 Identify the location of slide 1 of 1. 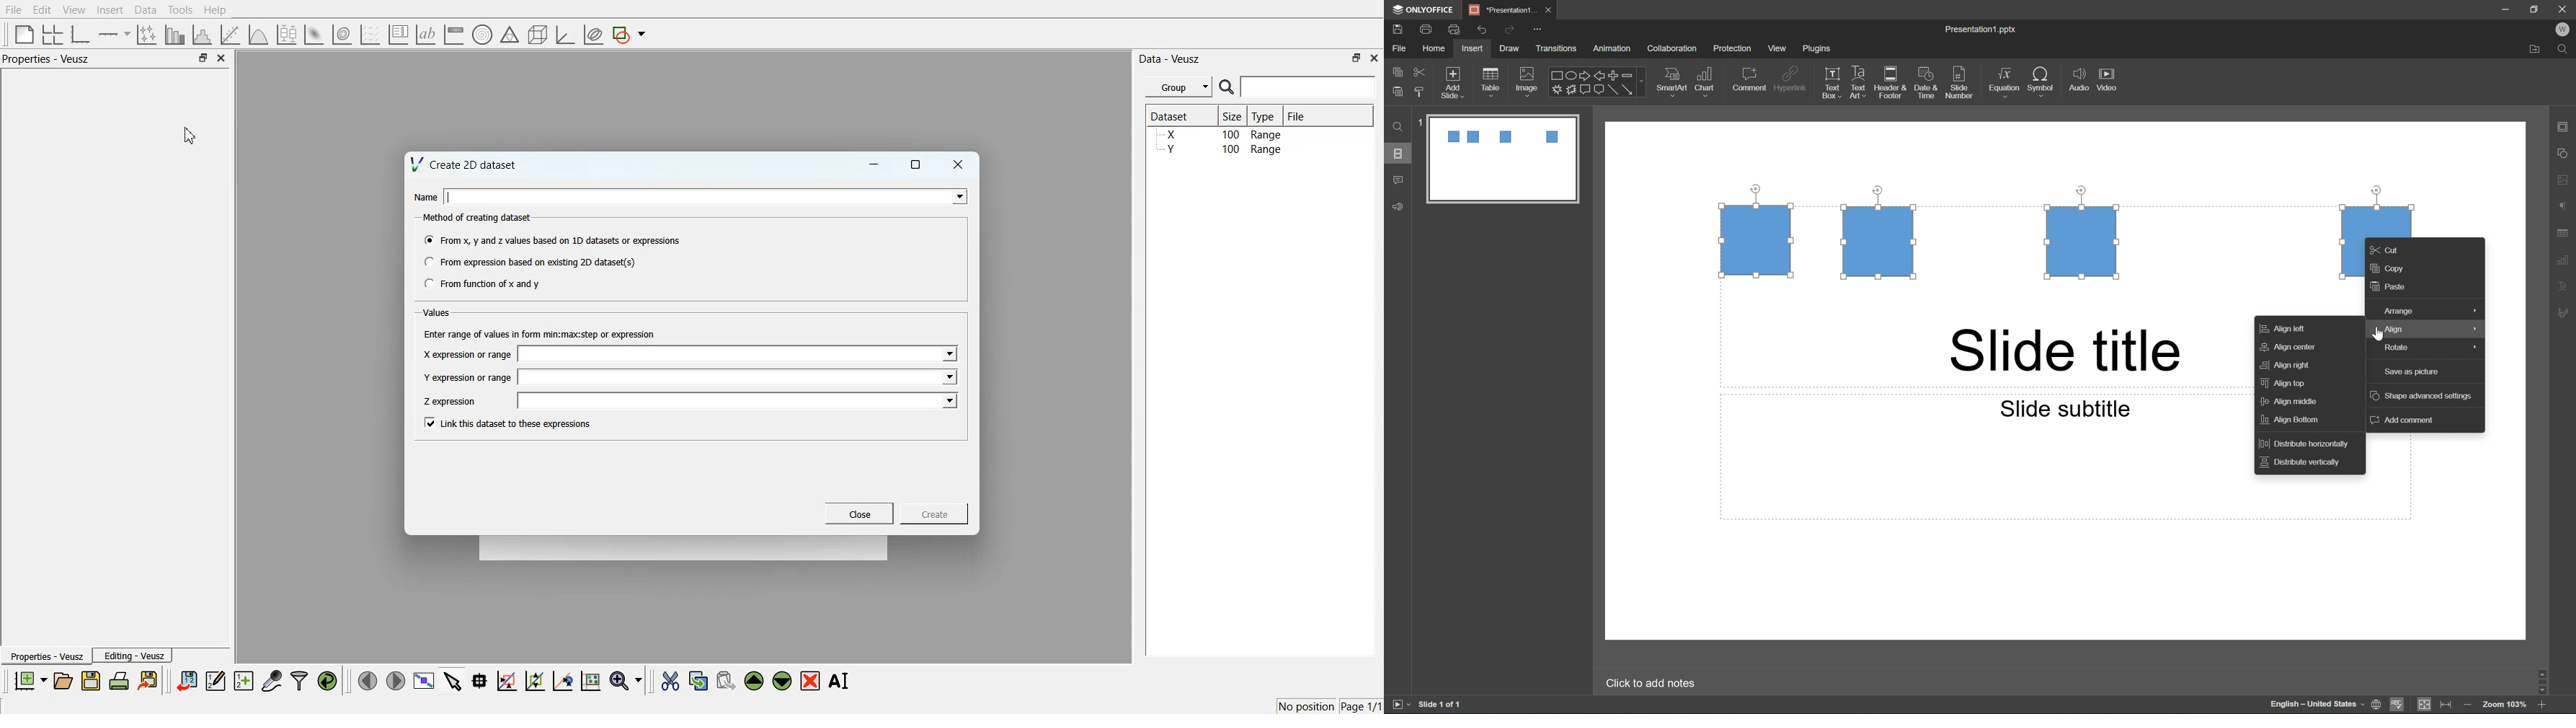
(1440, 705).